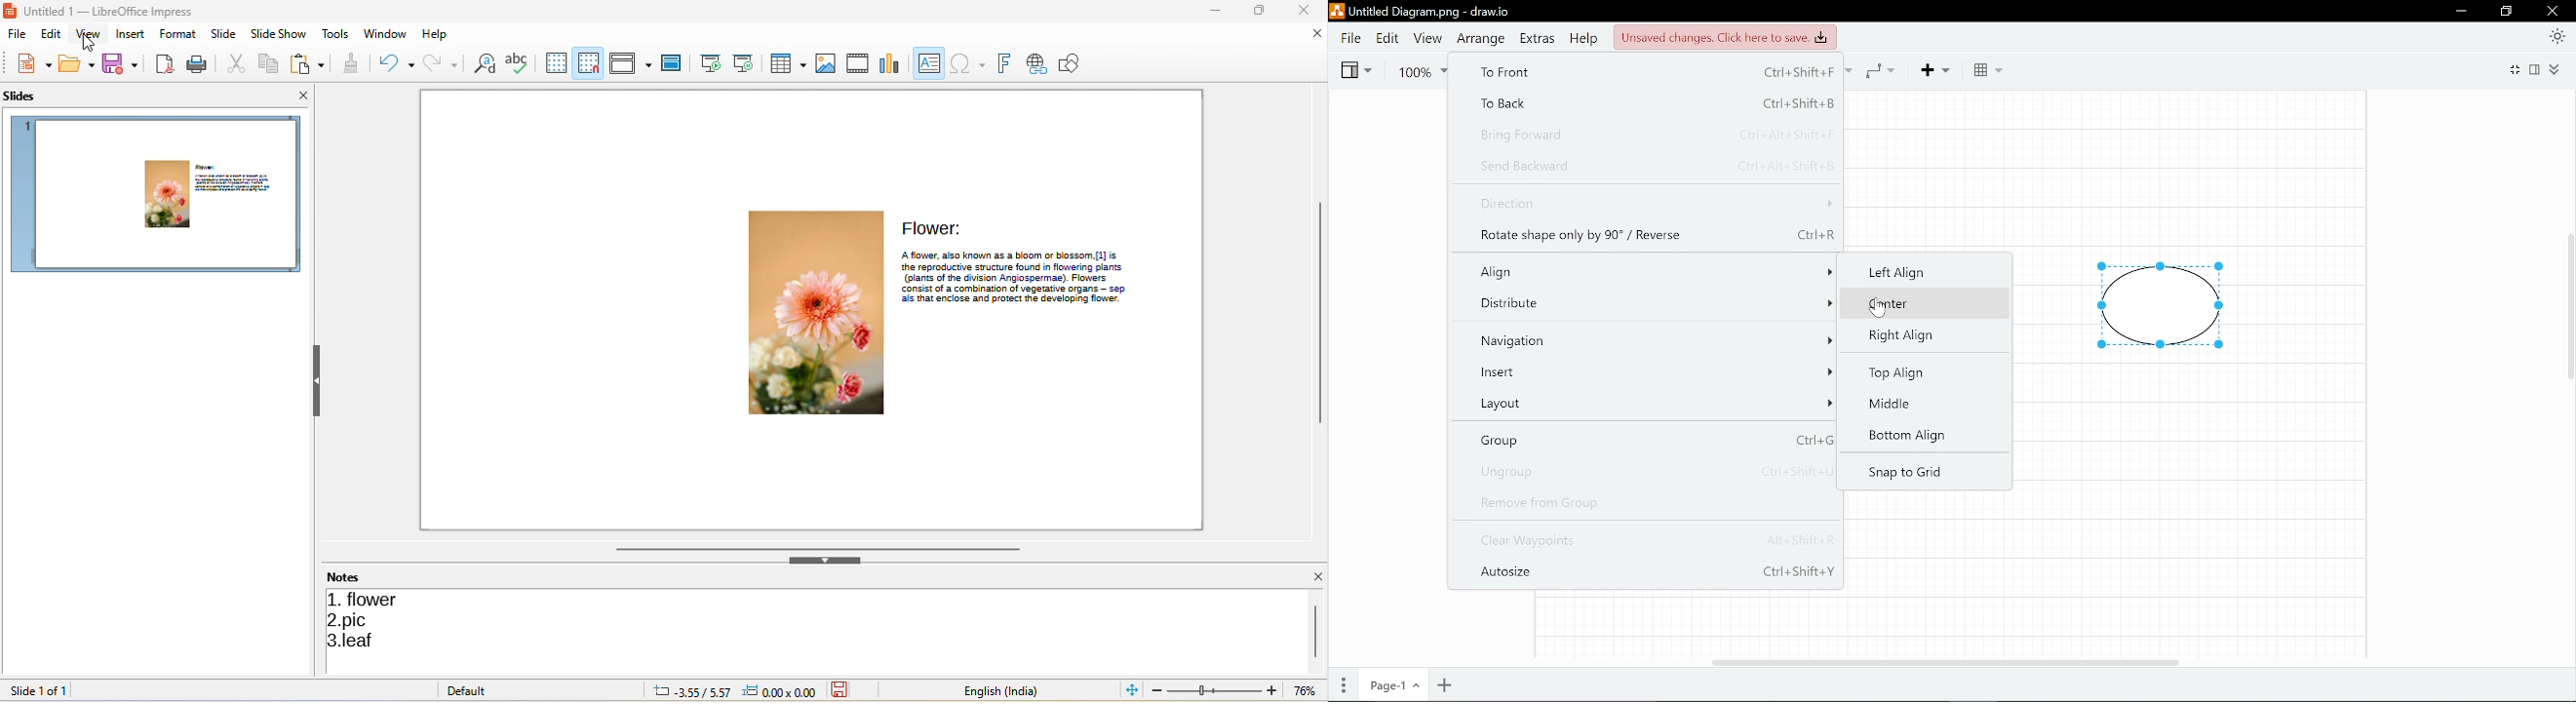 This screenshot has height=728, width=2576. I want to click on help, so click(438, 33).